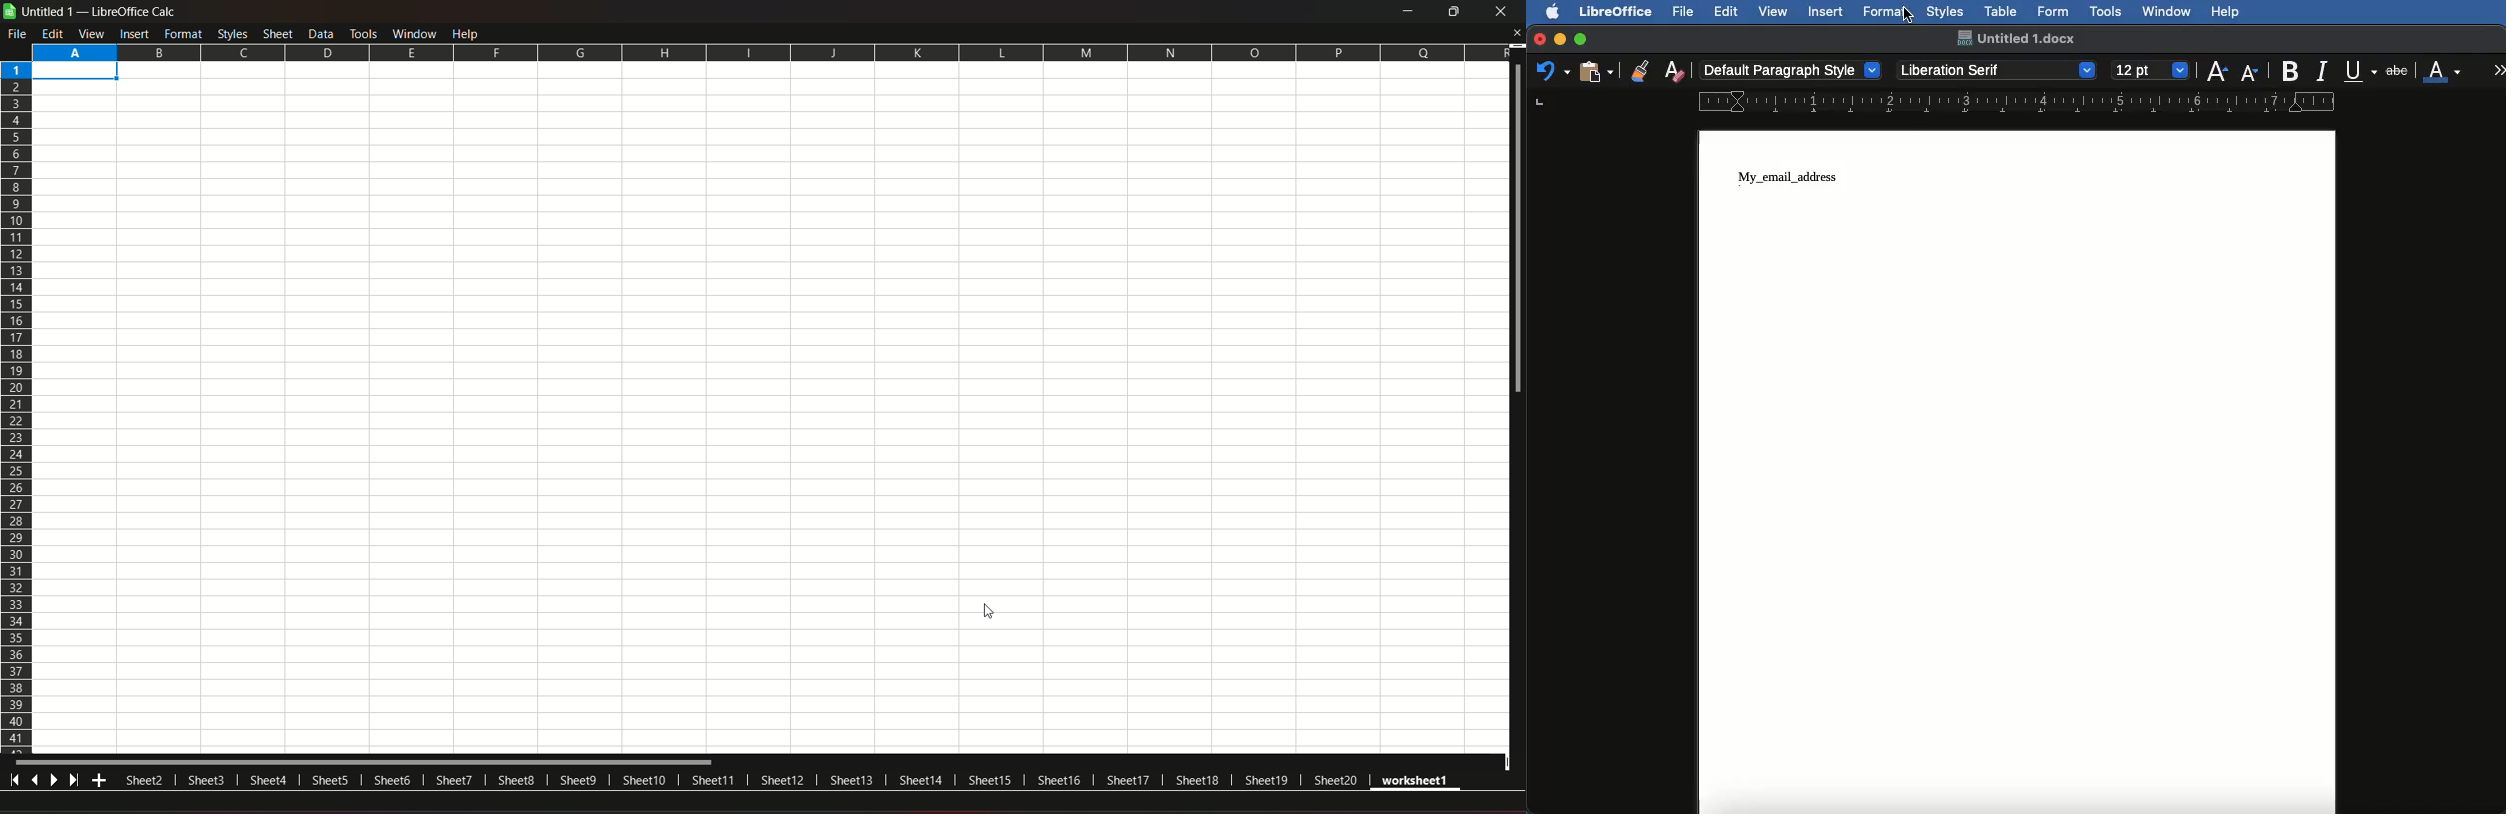  Describe the element at coordinates (1501, 13) in the screenshot. I see `Close` at that location.